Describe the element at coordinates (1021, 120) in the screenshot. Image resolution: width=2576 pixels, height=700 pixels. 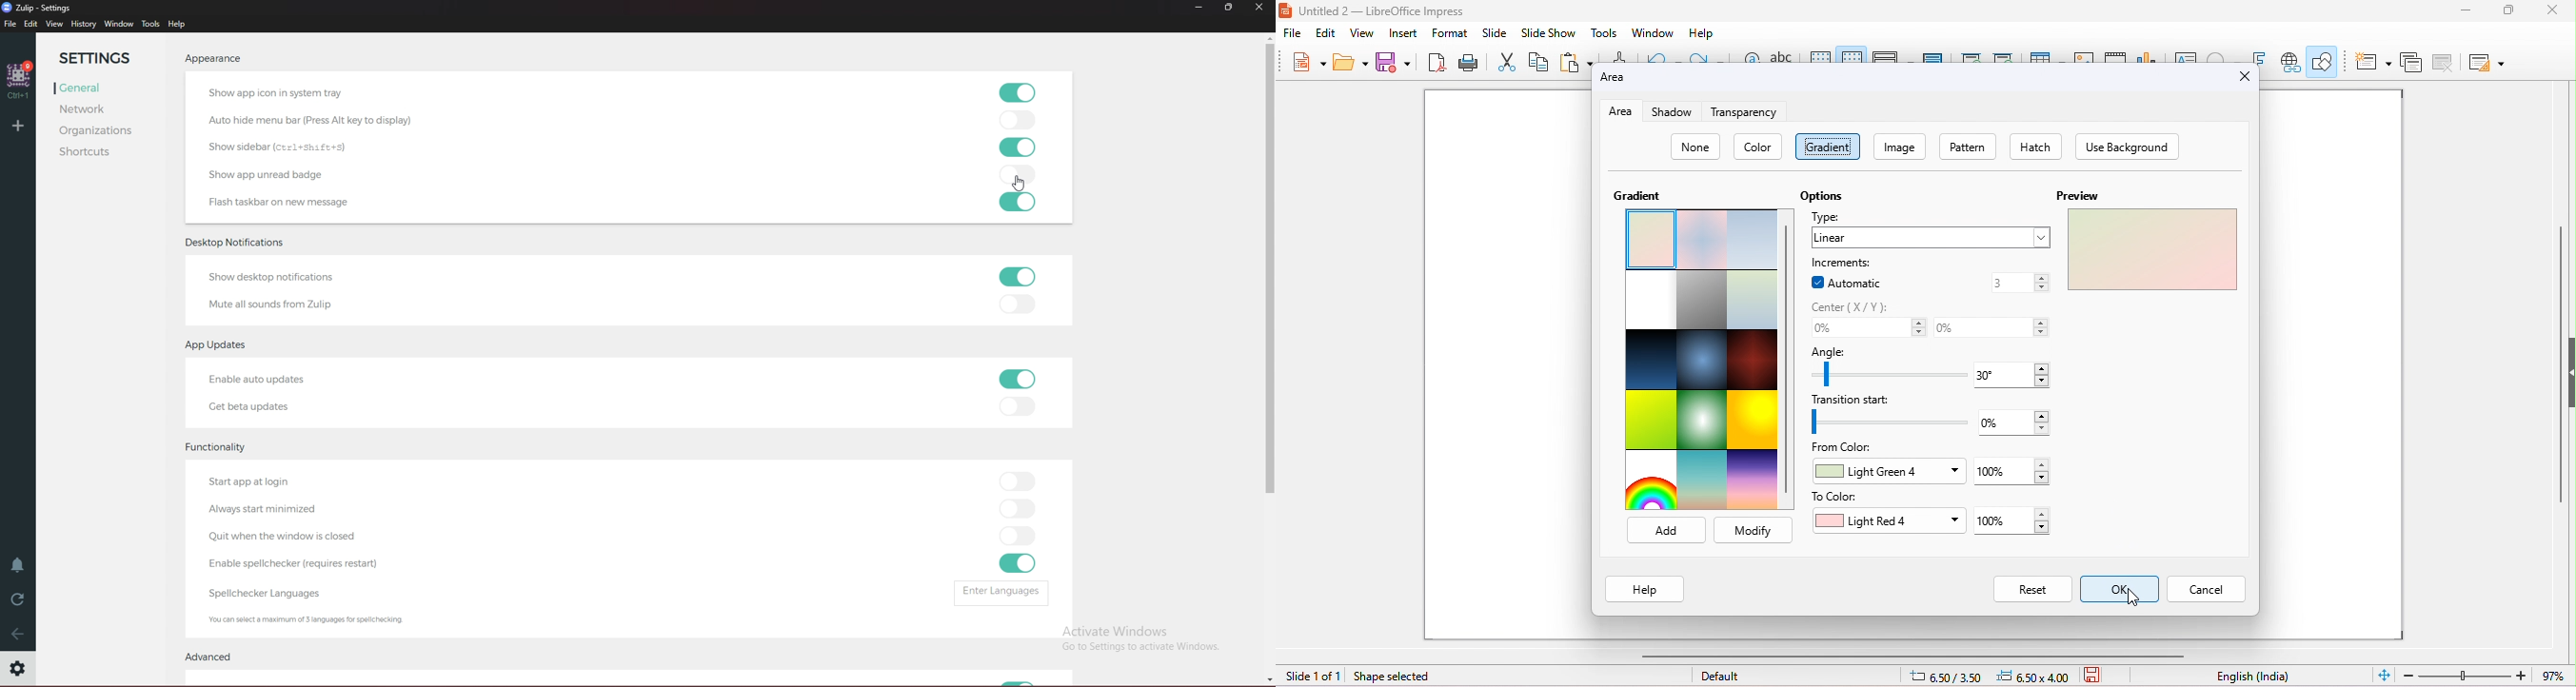
I see `toggle` at that location.